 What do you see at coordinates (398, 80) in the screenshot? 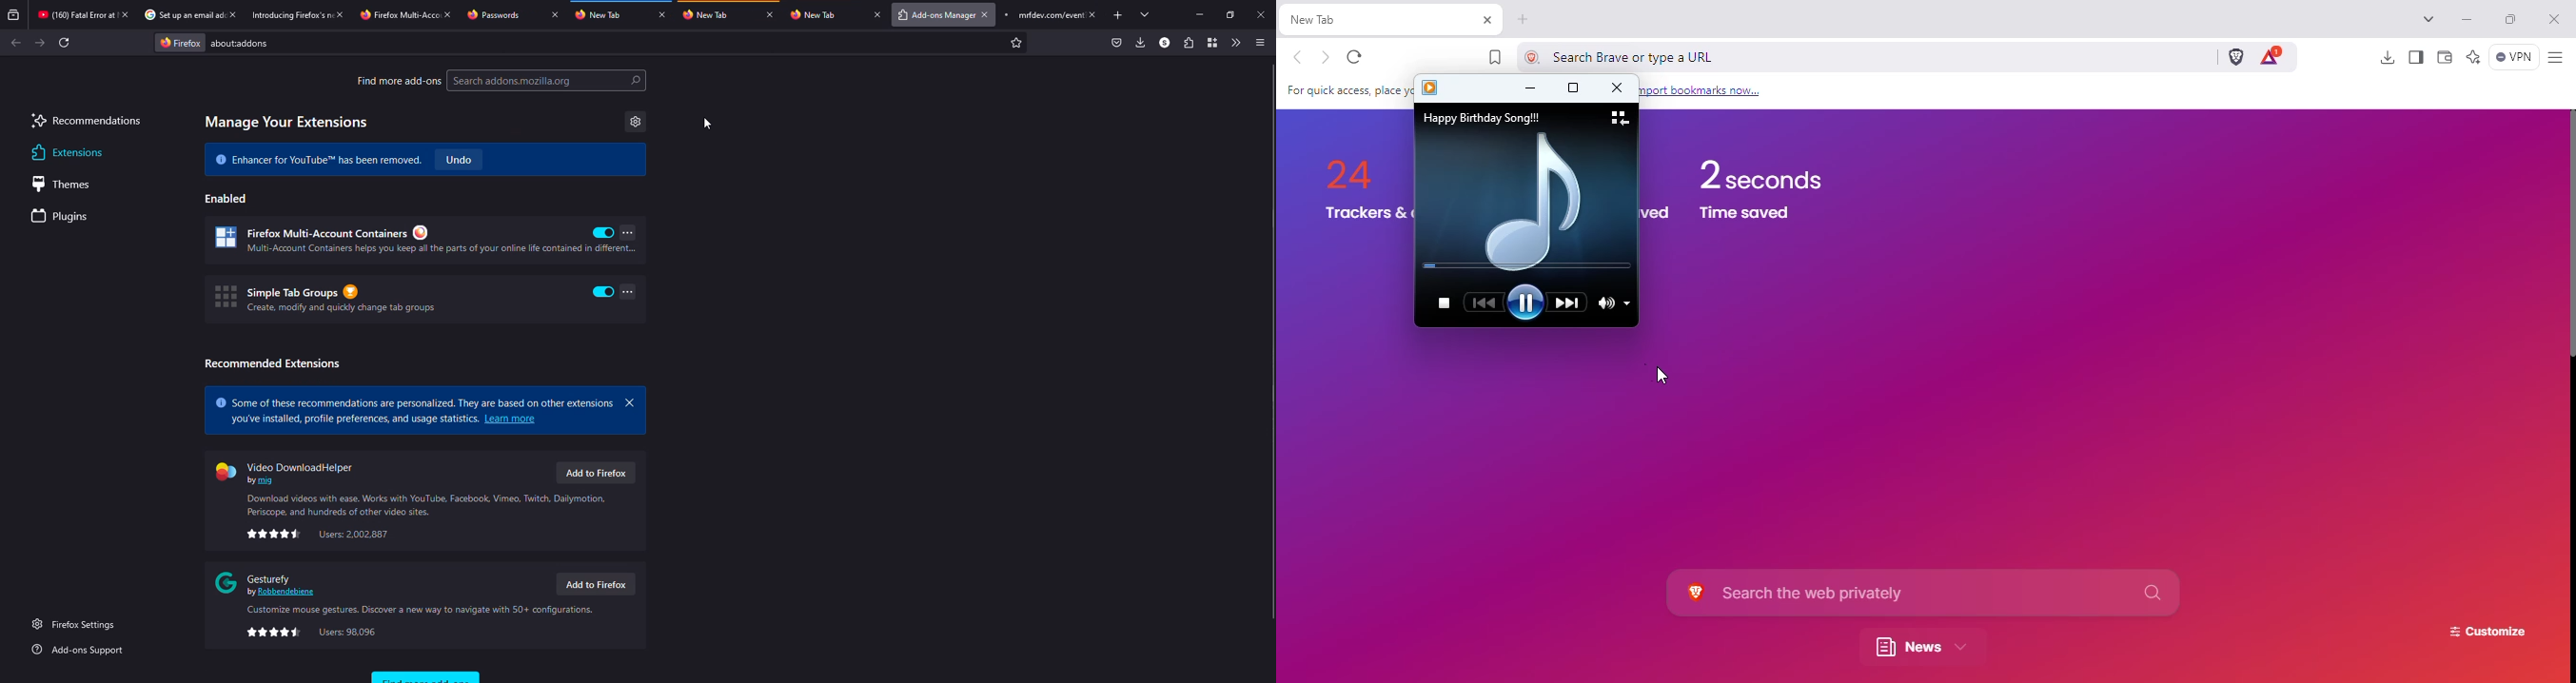
I see `find more` at bounding box center [398, 80].